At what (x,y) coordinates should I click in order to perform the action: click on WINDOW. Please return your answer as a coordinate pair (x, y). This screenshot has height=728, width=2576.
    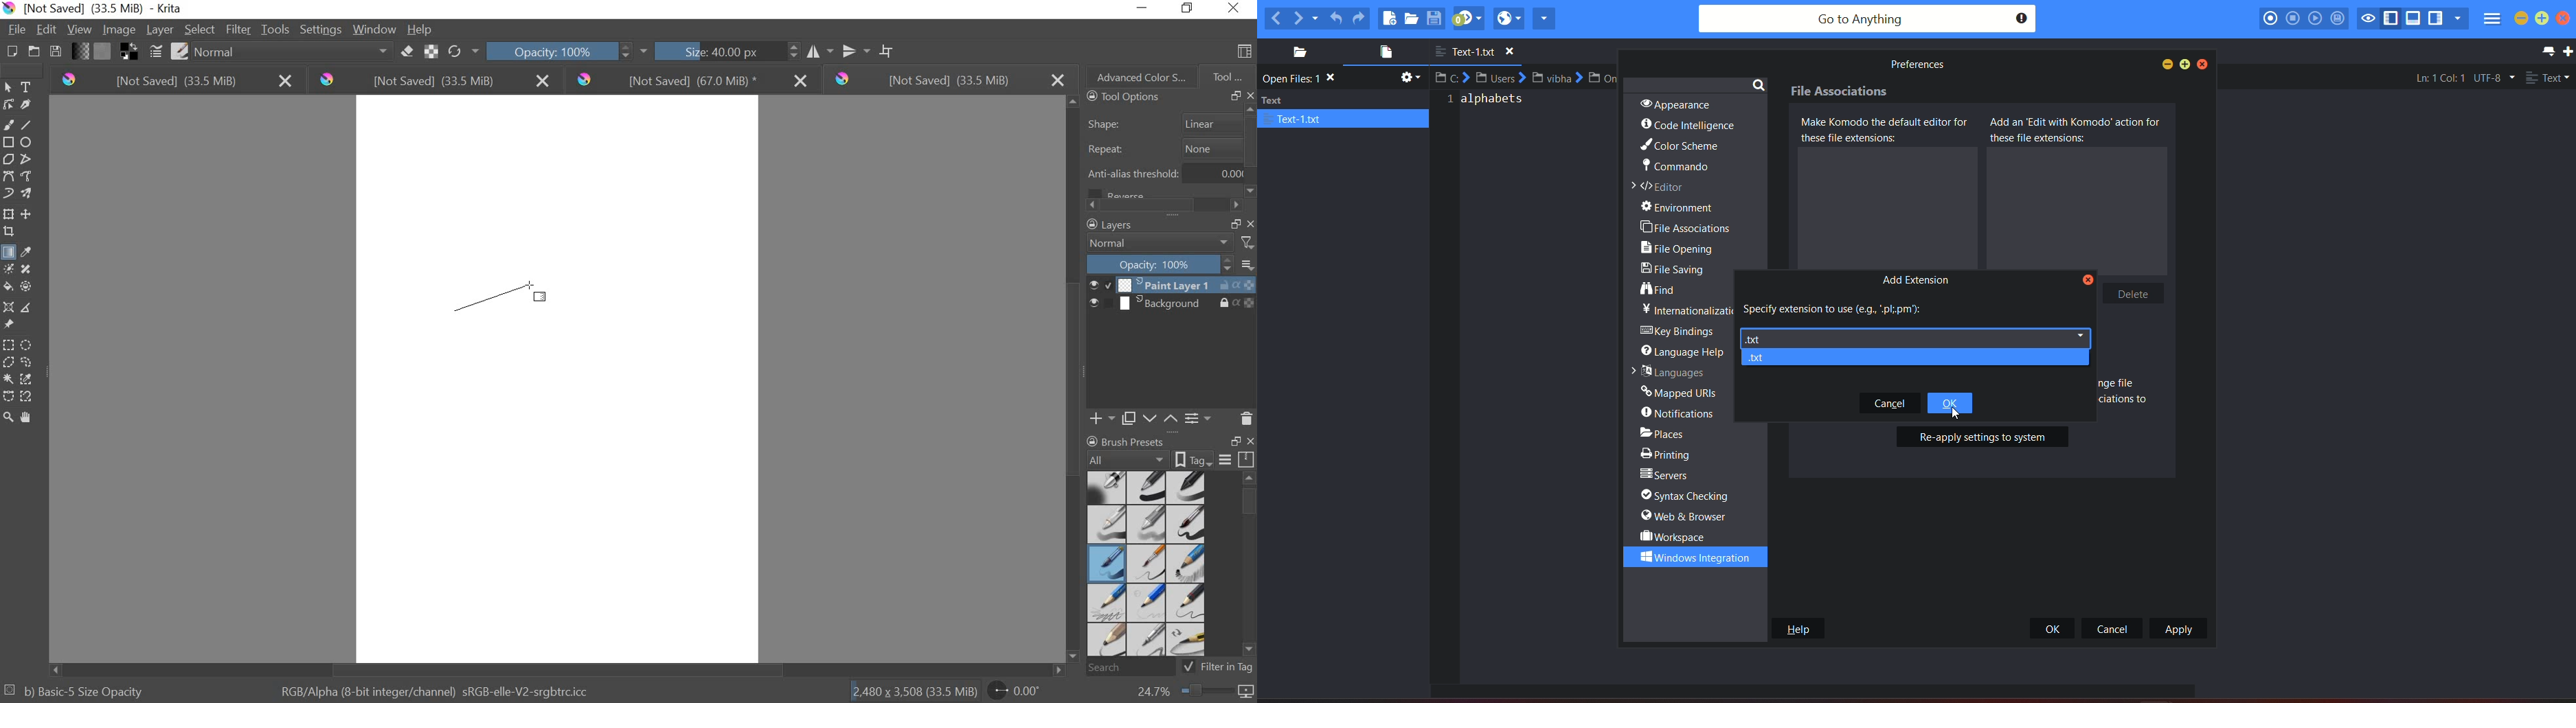
    Looking at the image, I should click on (374, 30).